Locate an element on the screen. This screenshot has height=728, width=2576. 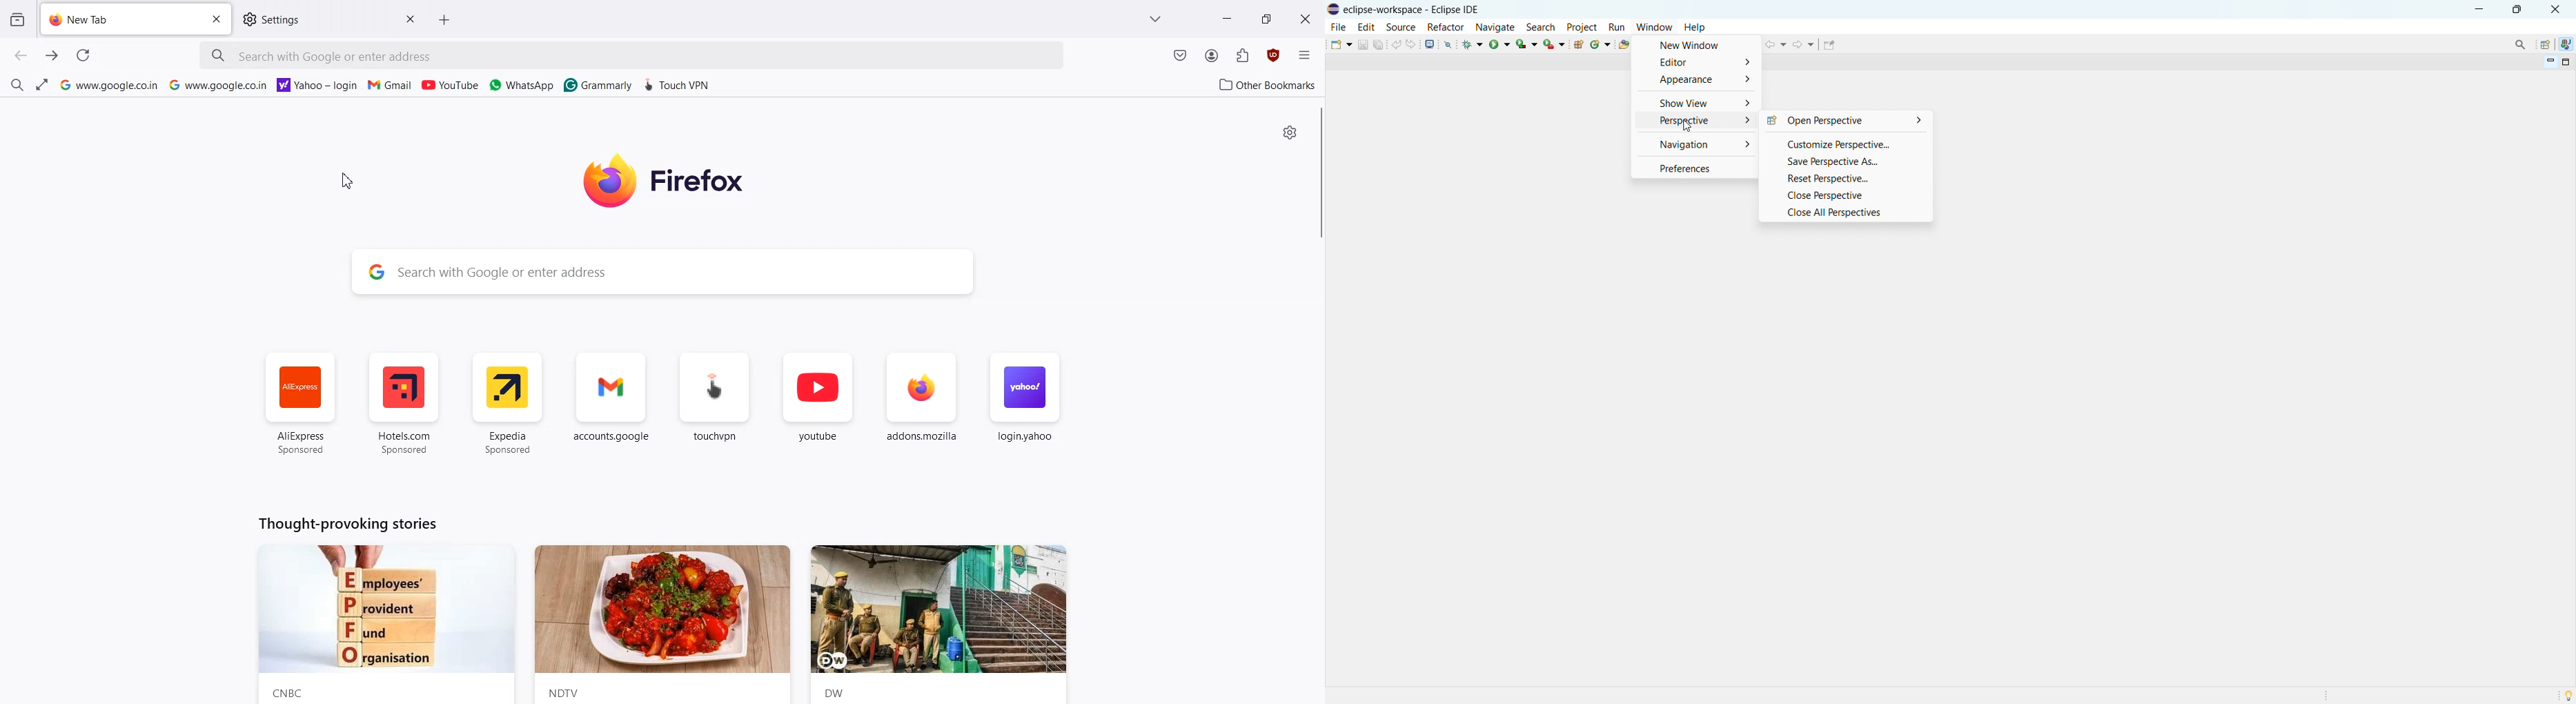
Close Tab is located at coordinates (218, 19).